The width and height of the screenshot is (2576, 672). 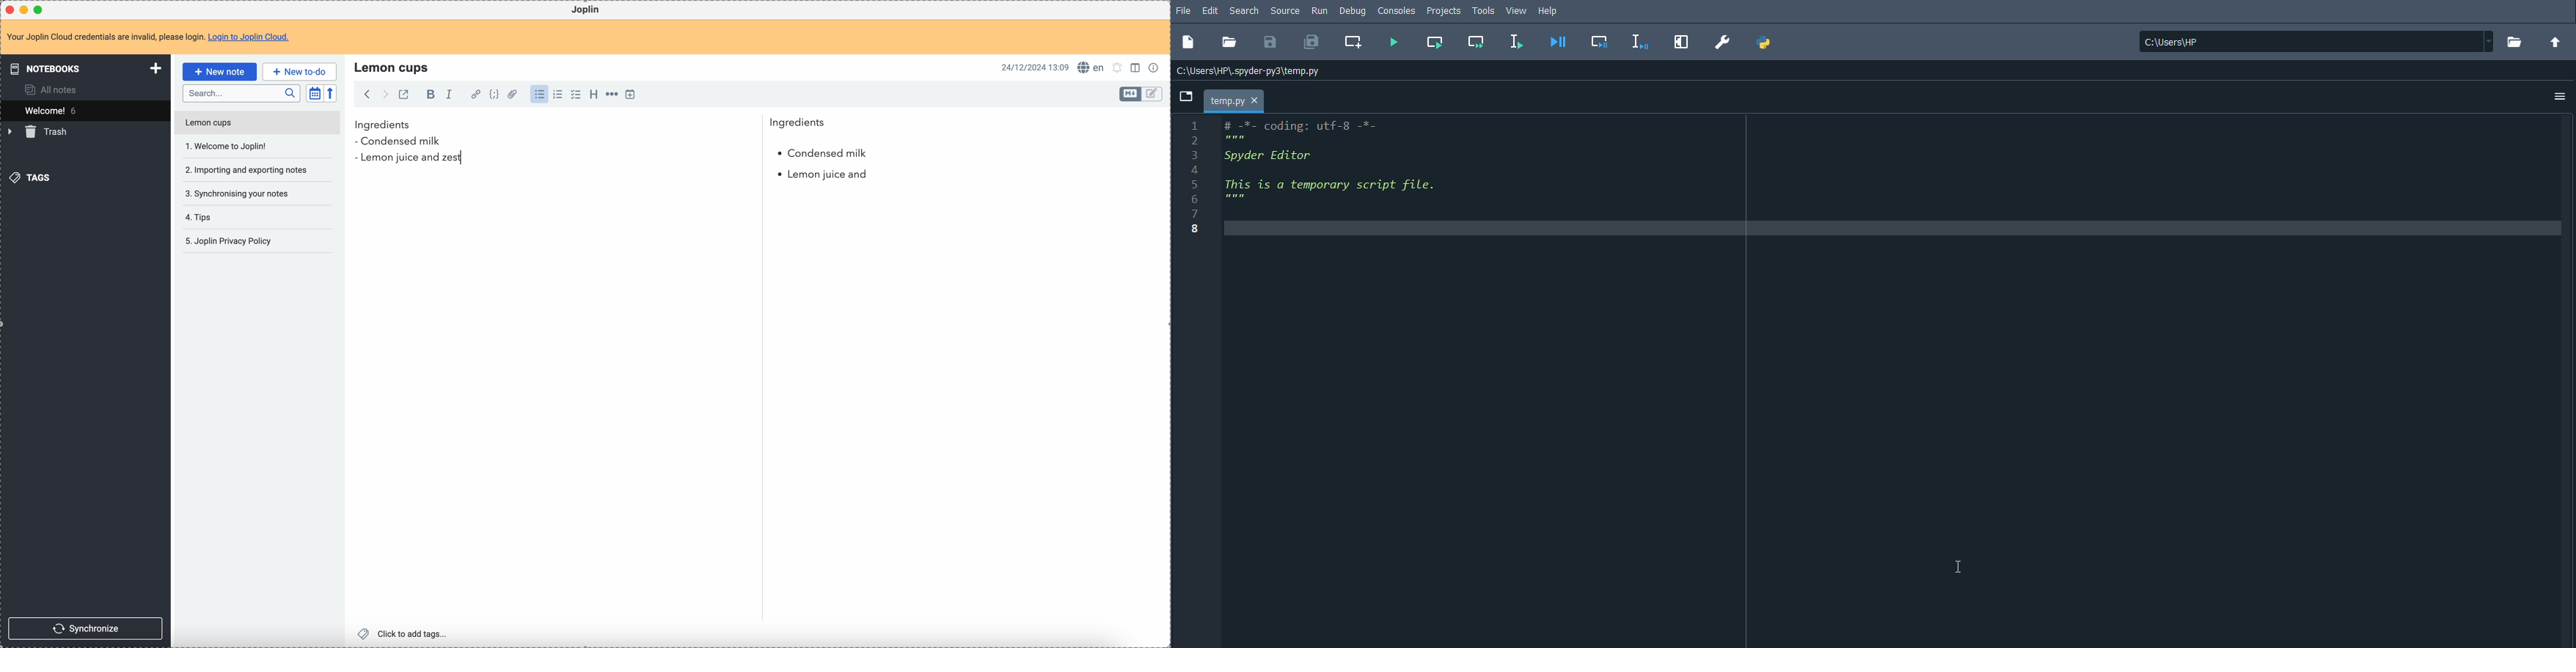 I want to click on lemon juice and, so click(x=824, y=176).